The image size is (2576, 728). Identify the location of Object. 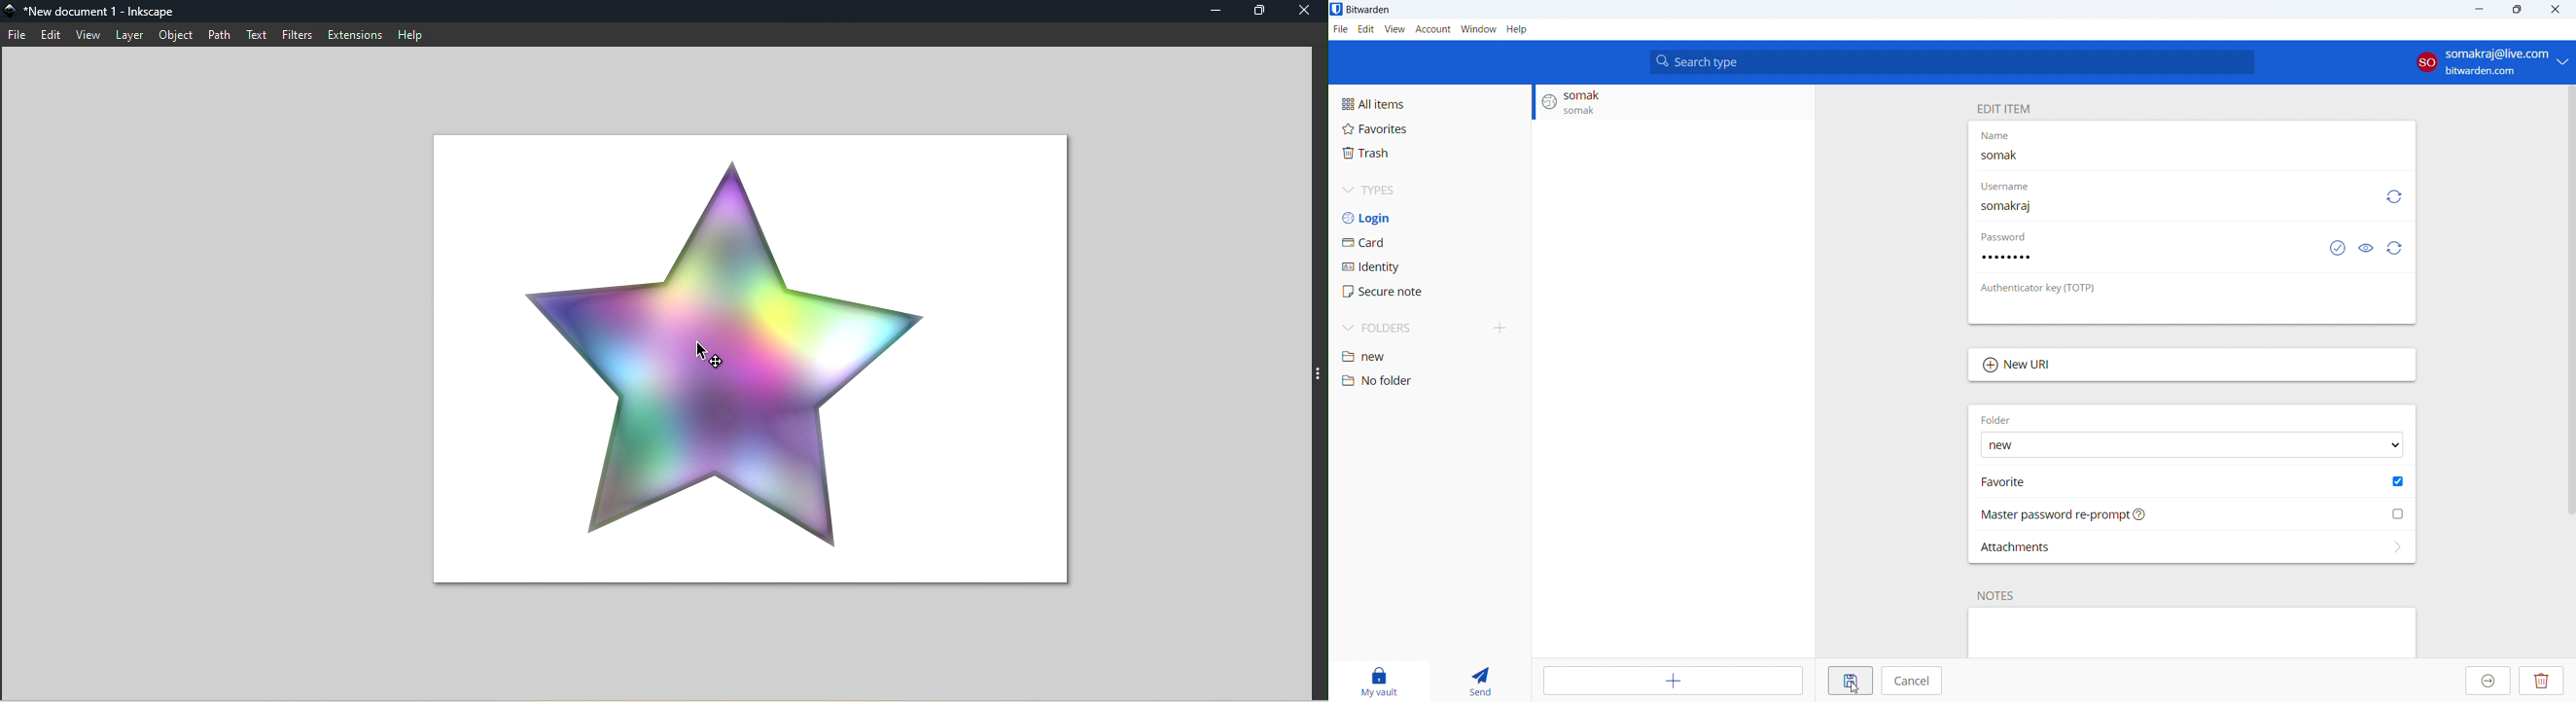
(175, 36).